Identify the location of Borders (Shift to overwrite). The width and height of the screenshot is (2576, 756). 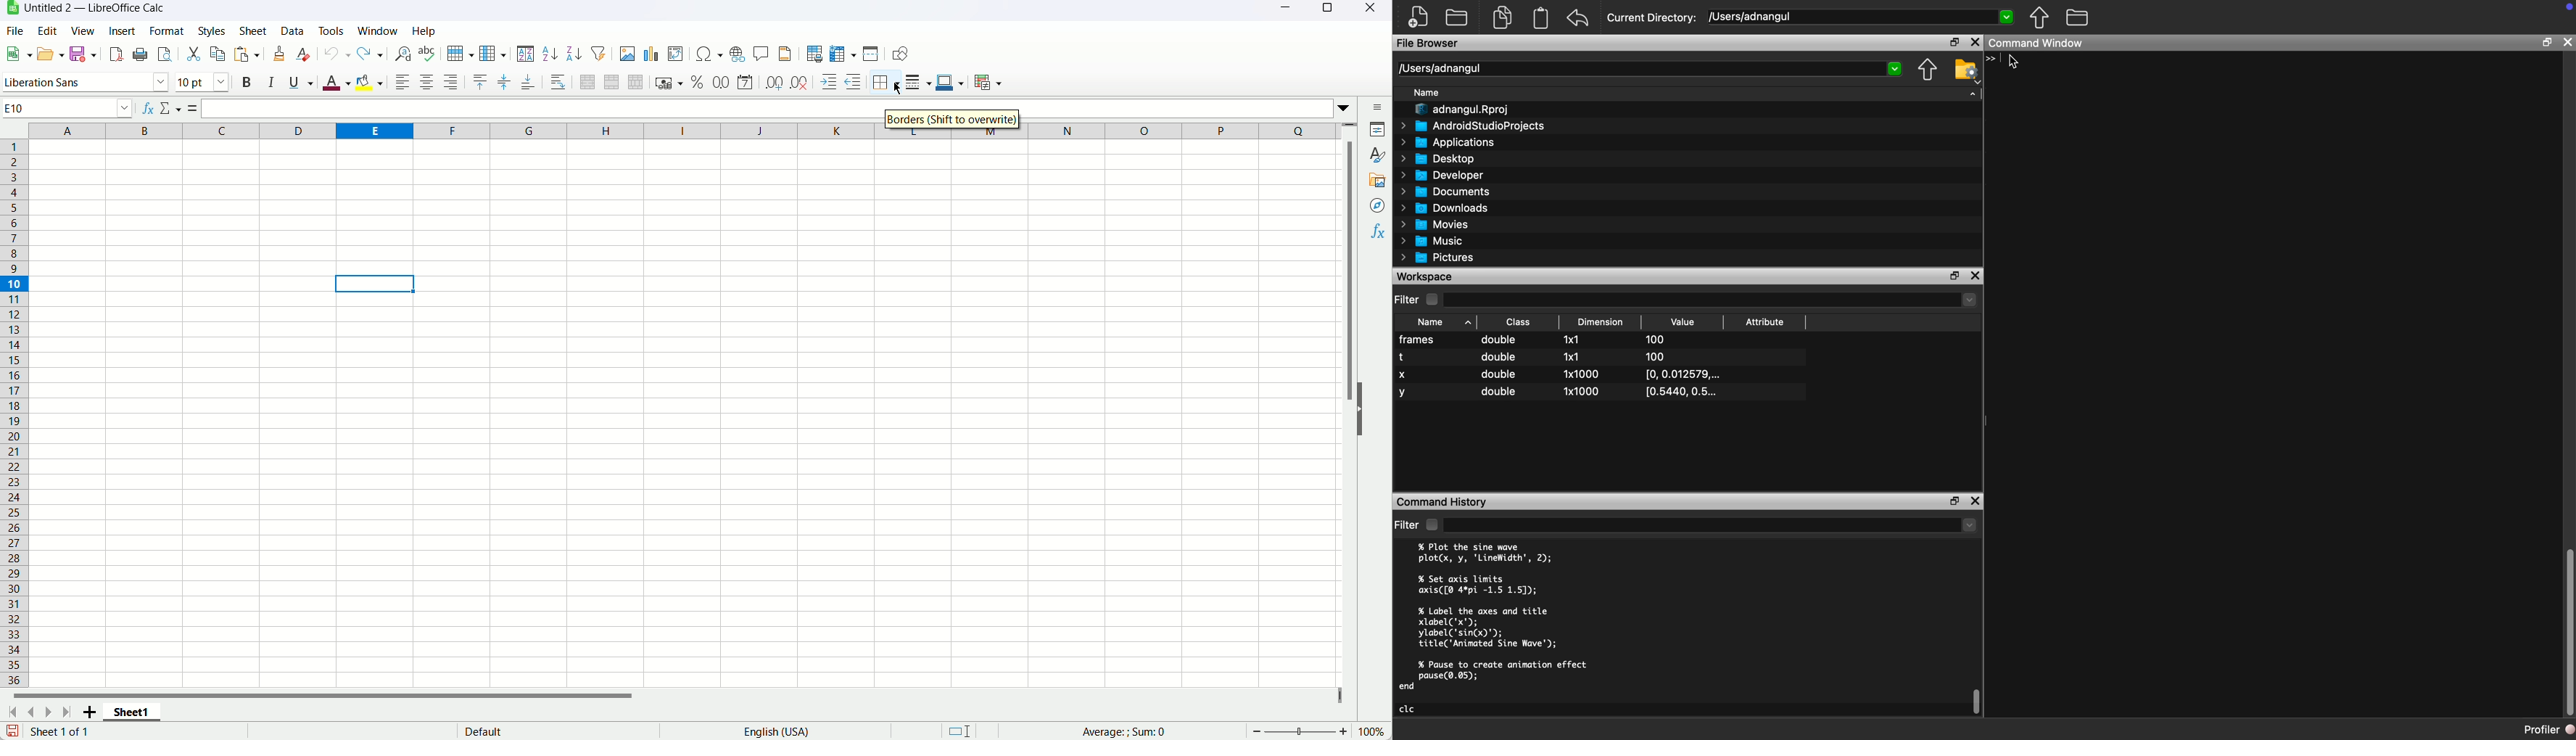
(954, 120).